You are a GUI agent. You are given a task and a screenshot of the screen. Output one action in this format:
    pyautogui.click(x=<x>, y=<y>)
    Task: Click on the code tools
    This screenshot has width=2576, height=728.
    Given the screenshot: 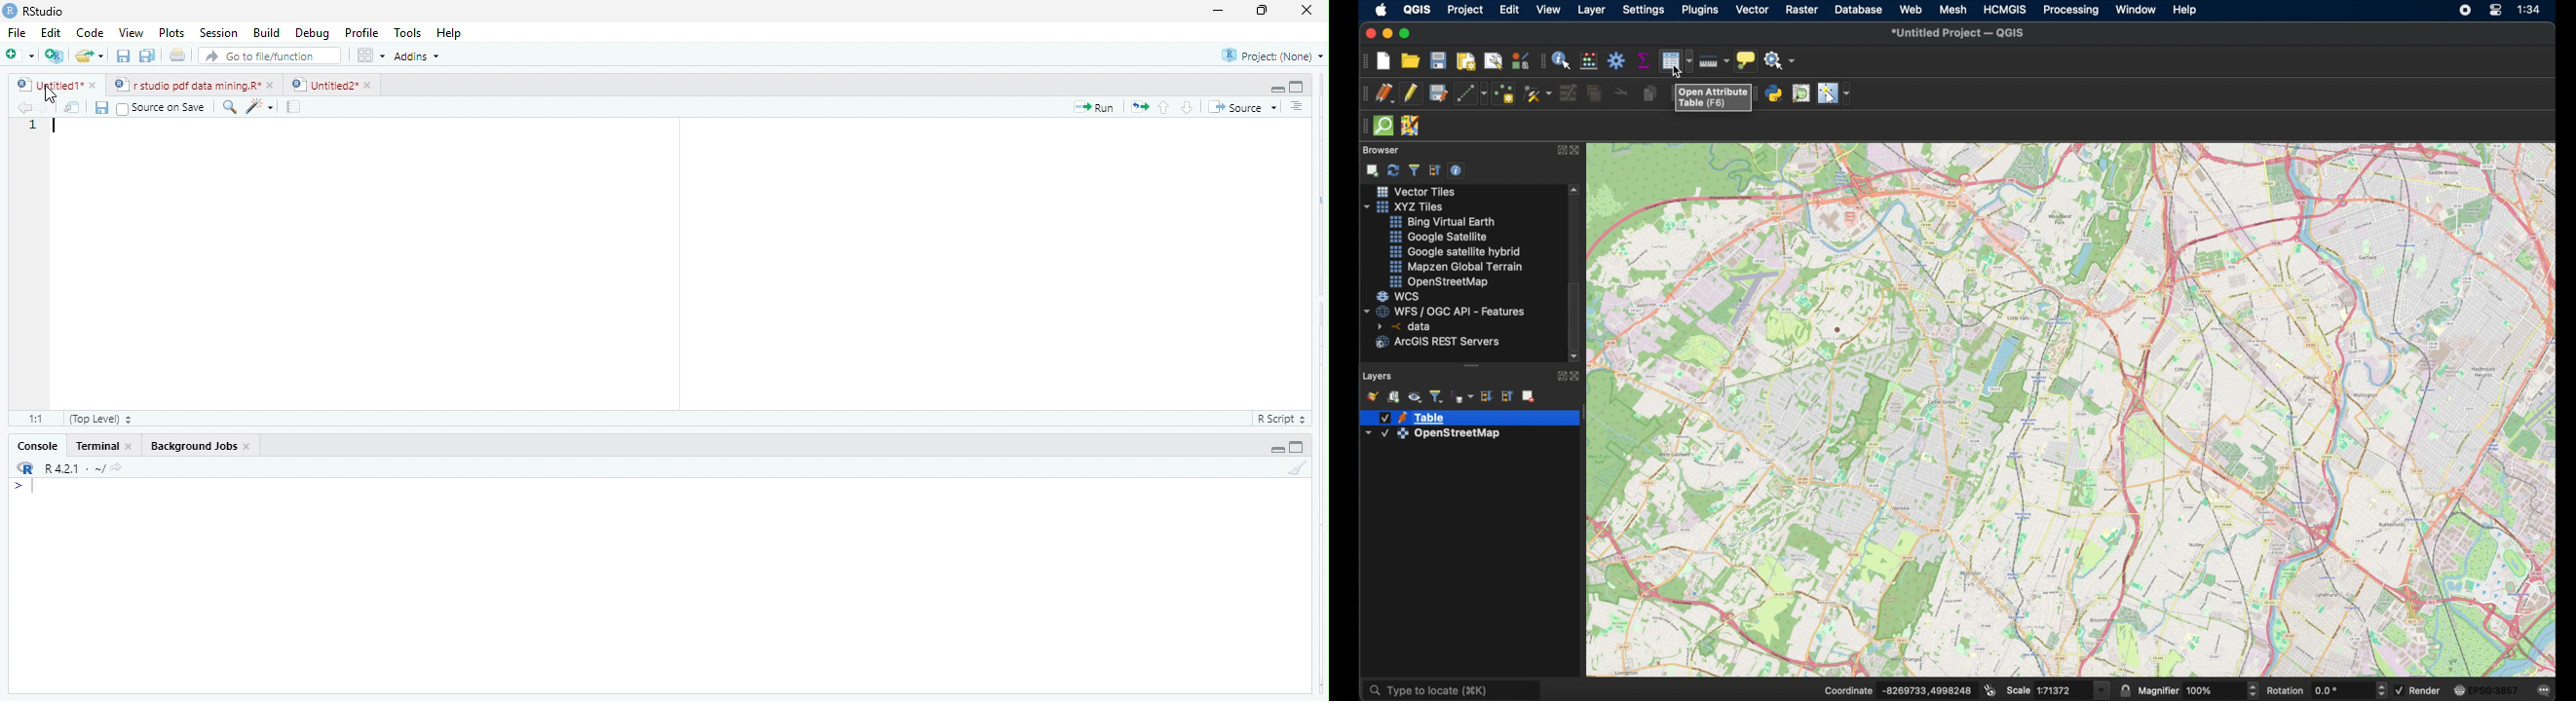 What is the action you would take?
    pyautogui.click(x=260, y=106)
    